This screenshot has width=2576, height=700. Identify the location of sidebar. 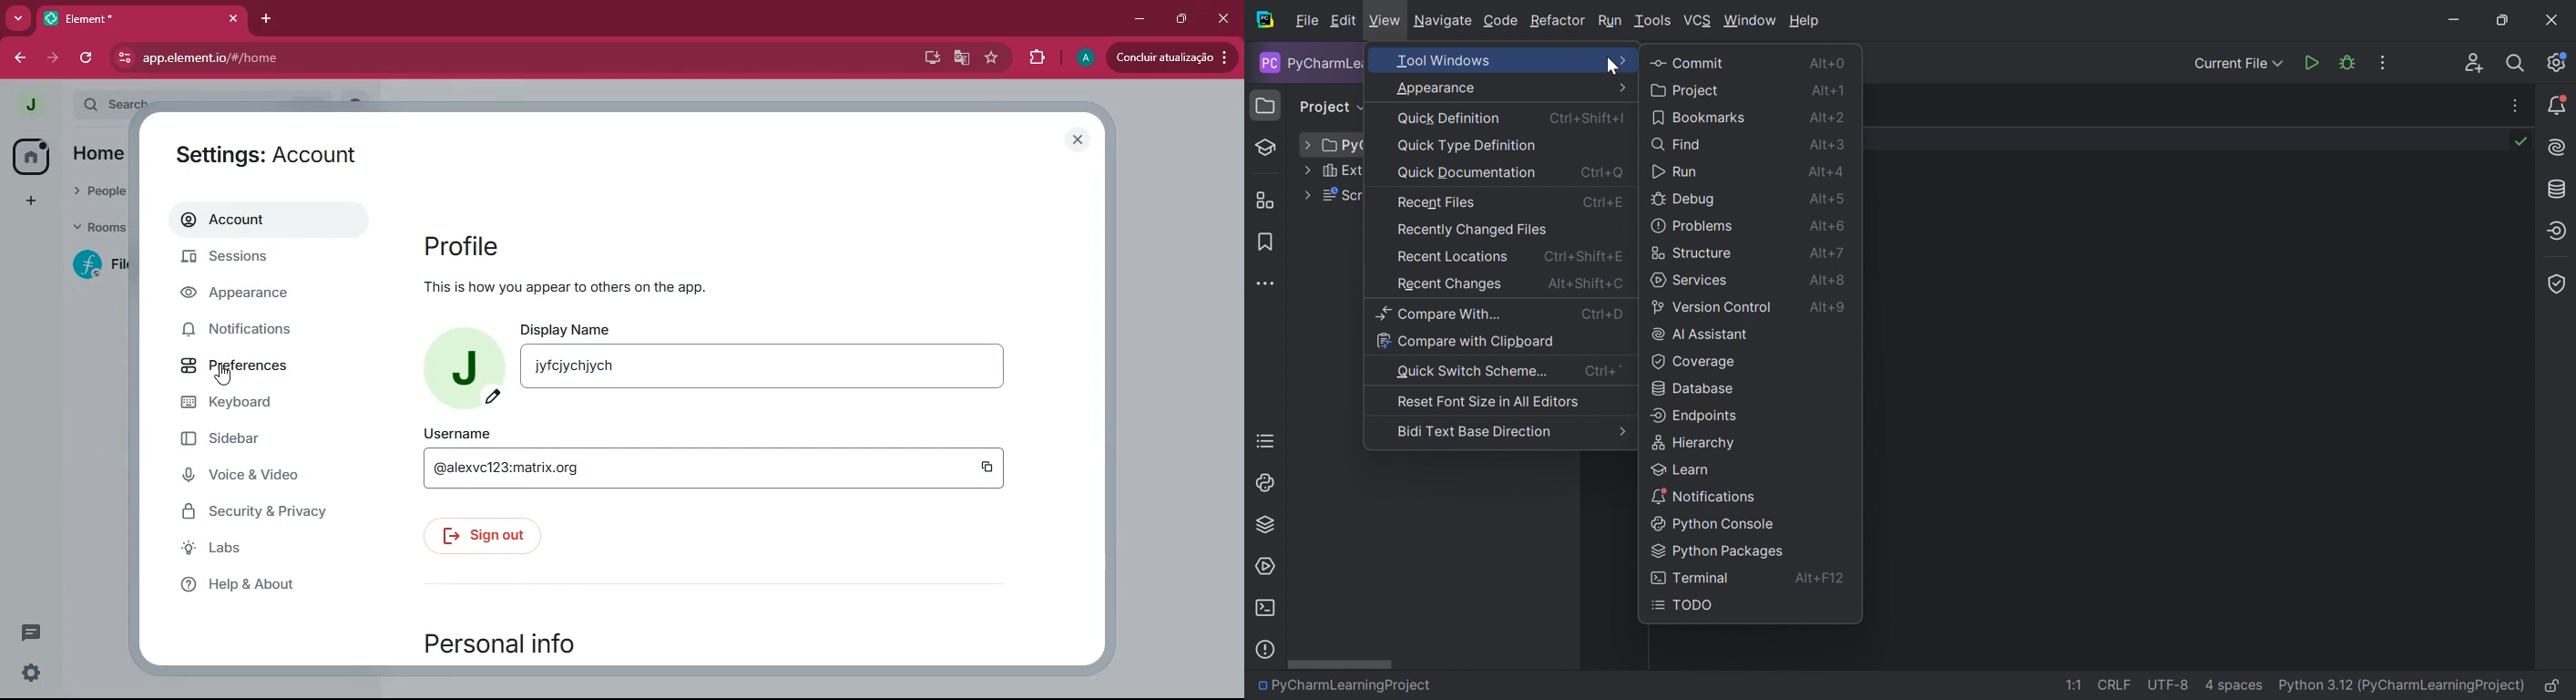
(261, 441).